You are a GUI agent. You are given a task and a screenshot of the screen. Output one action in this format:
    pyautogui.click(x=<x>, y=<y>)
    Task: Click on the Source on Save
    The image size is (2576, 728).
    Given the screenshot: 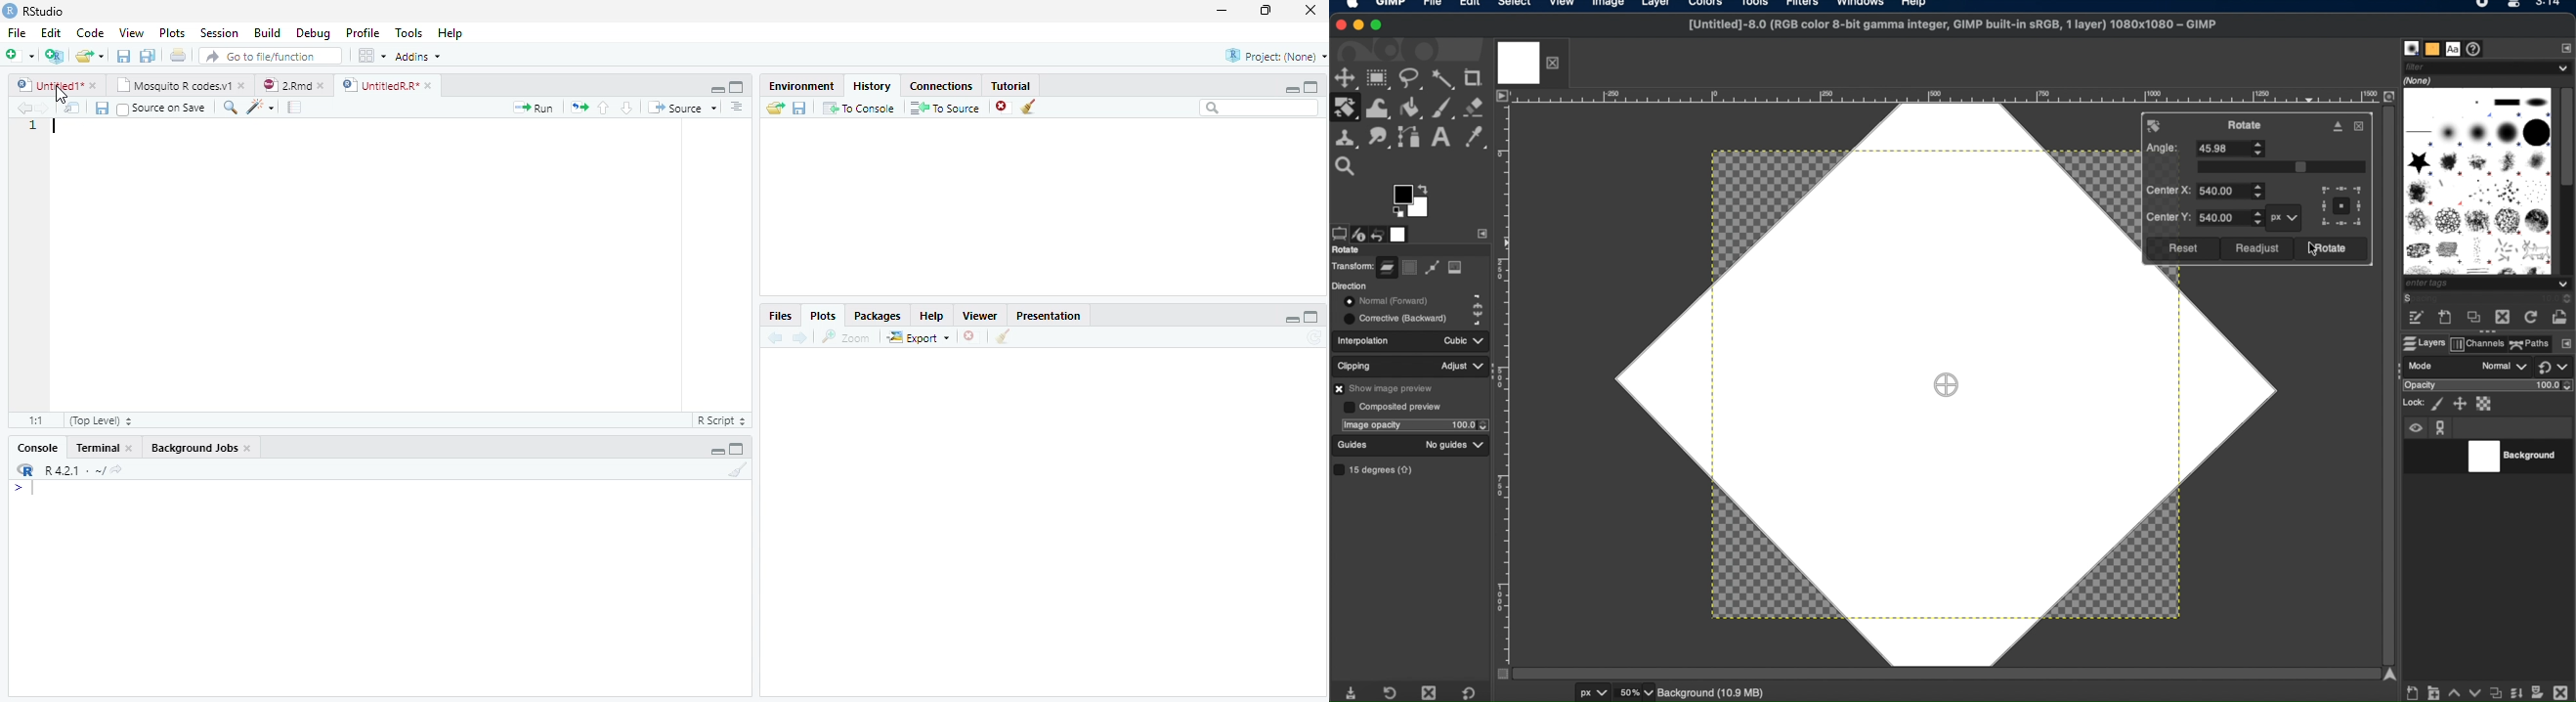 What is the action you would take?
    pyautogui.click(x=163, y=111)
    